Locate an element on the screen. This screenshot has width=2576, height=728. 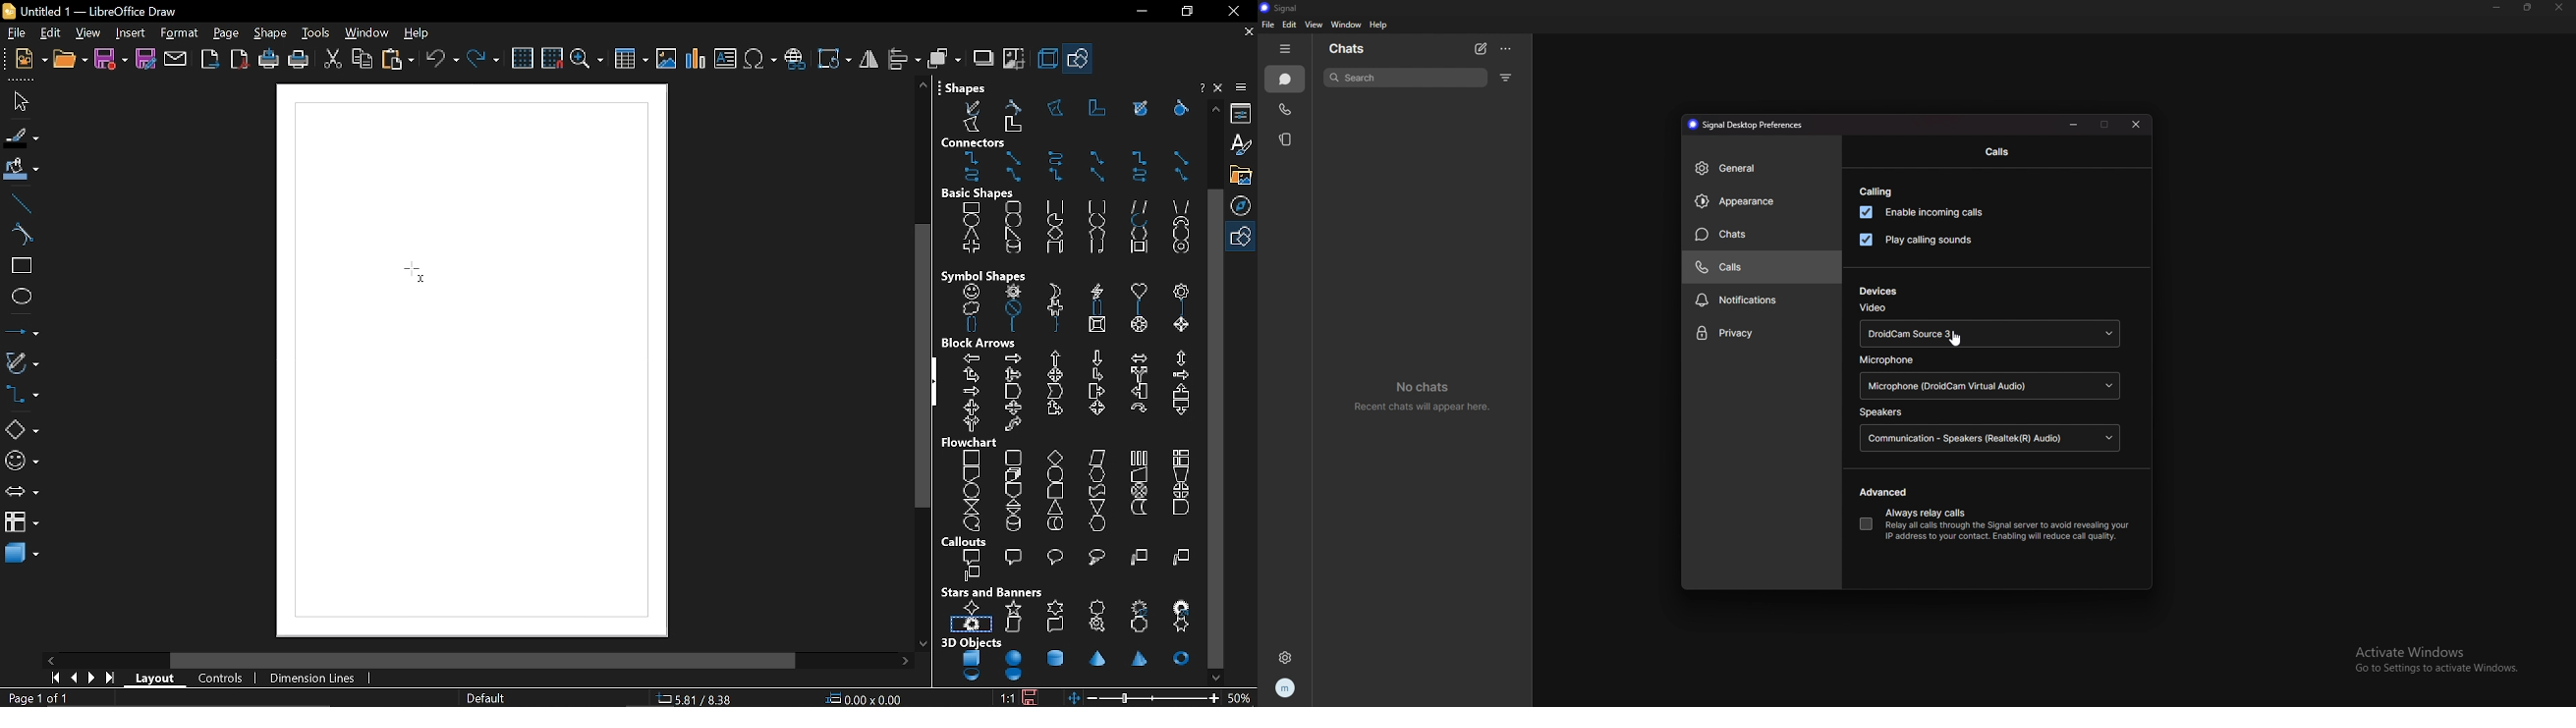
Close is located at coordinates (1200, 87).